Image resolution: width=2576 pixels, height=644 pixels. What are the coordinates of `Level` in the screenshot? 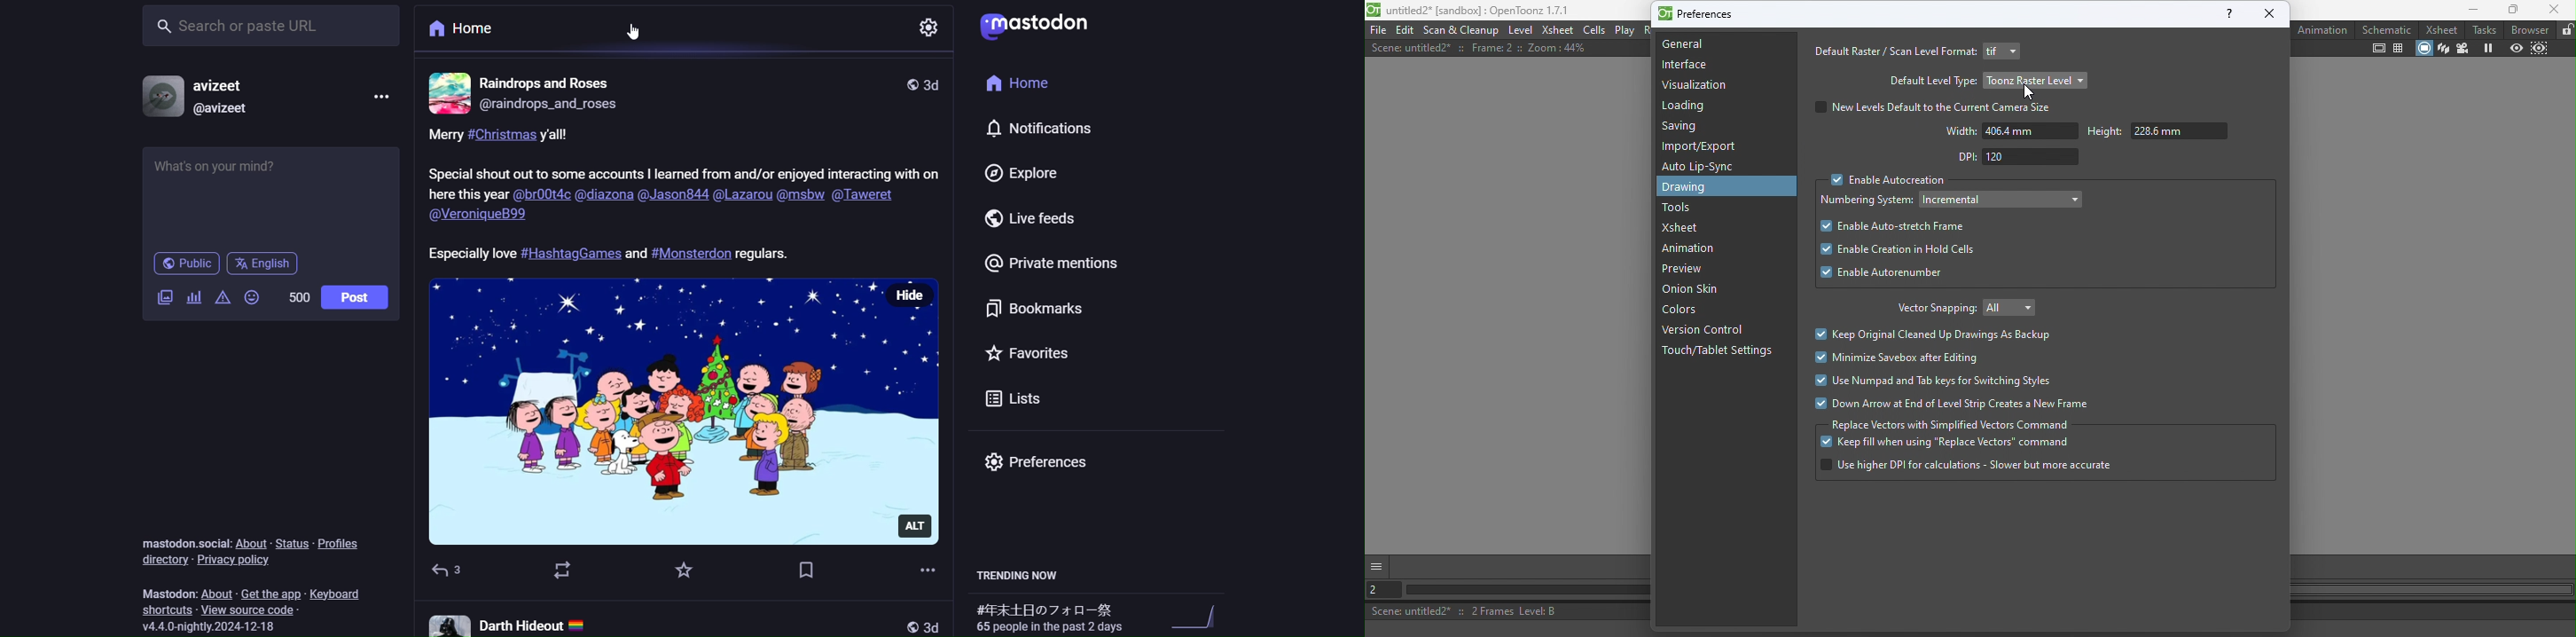 It's located at (1520, 29).